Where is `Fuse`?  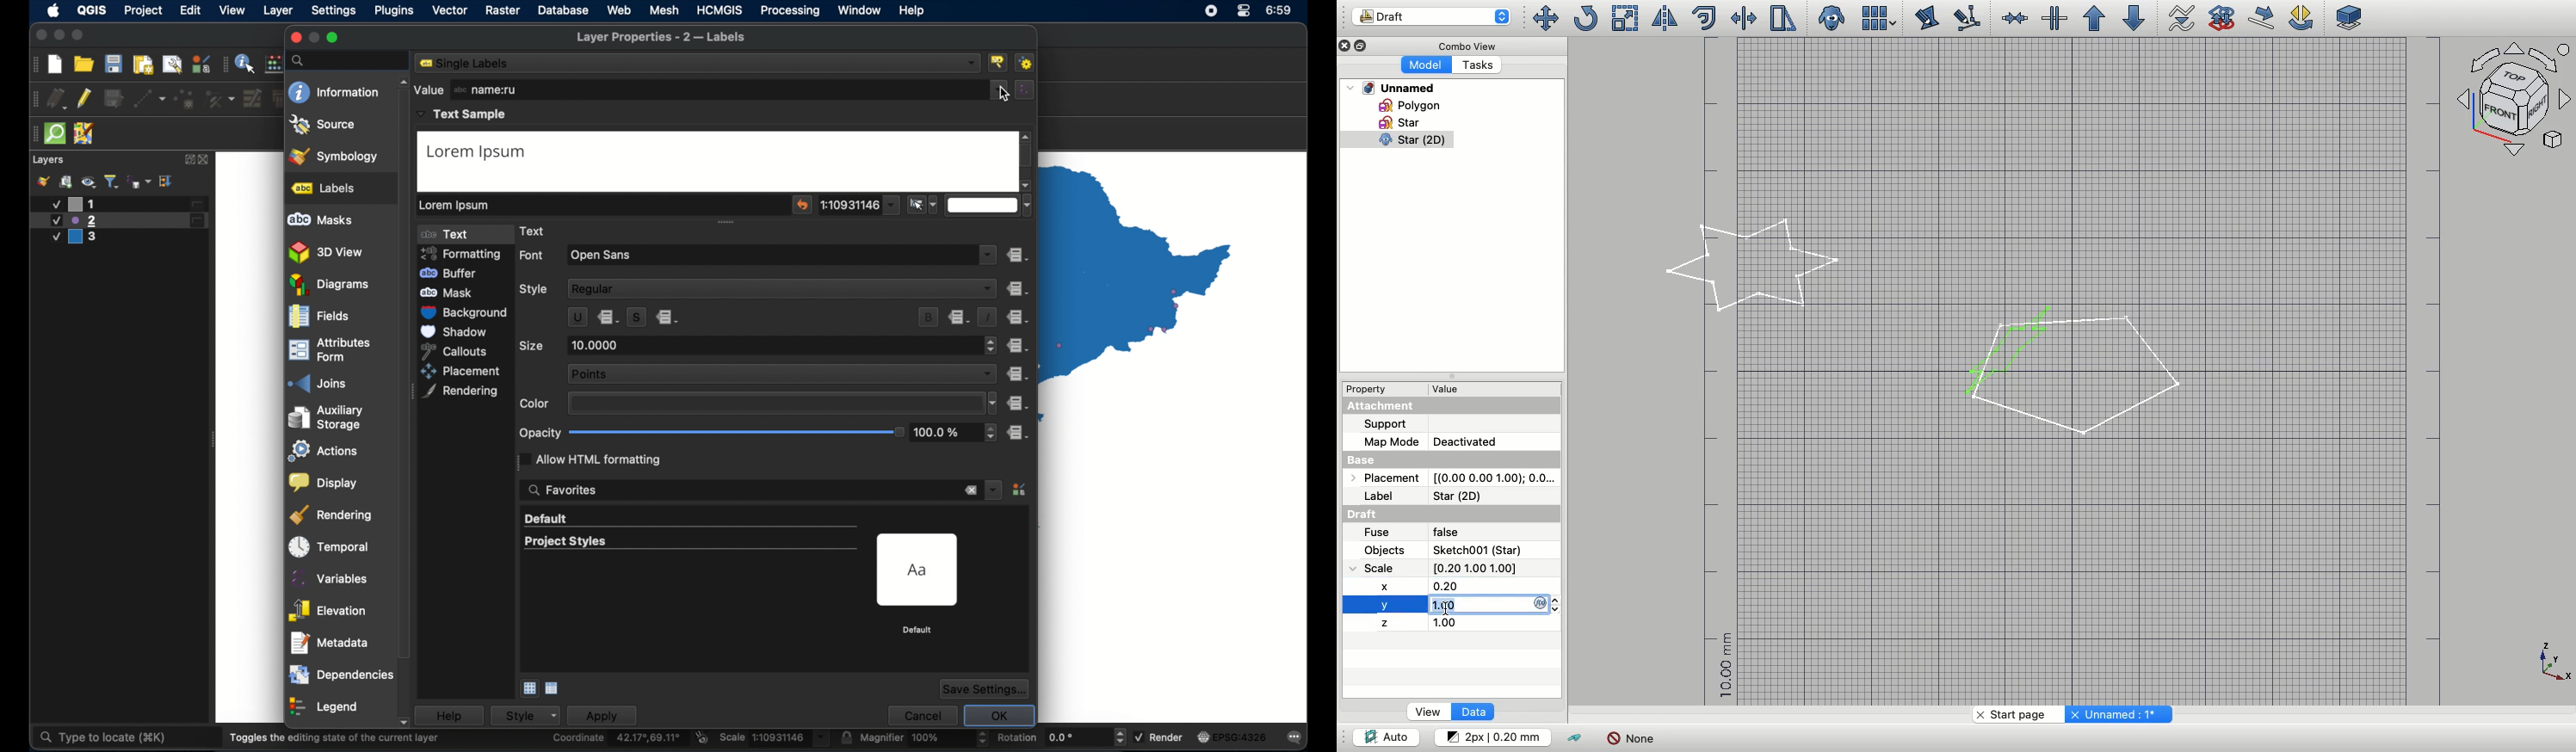 Fuse is located at coordinates (1378, 533).